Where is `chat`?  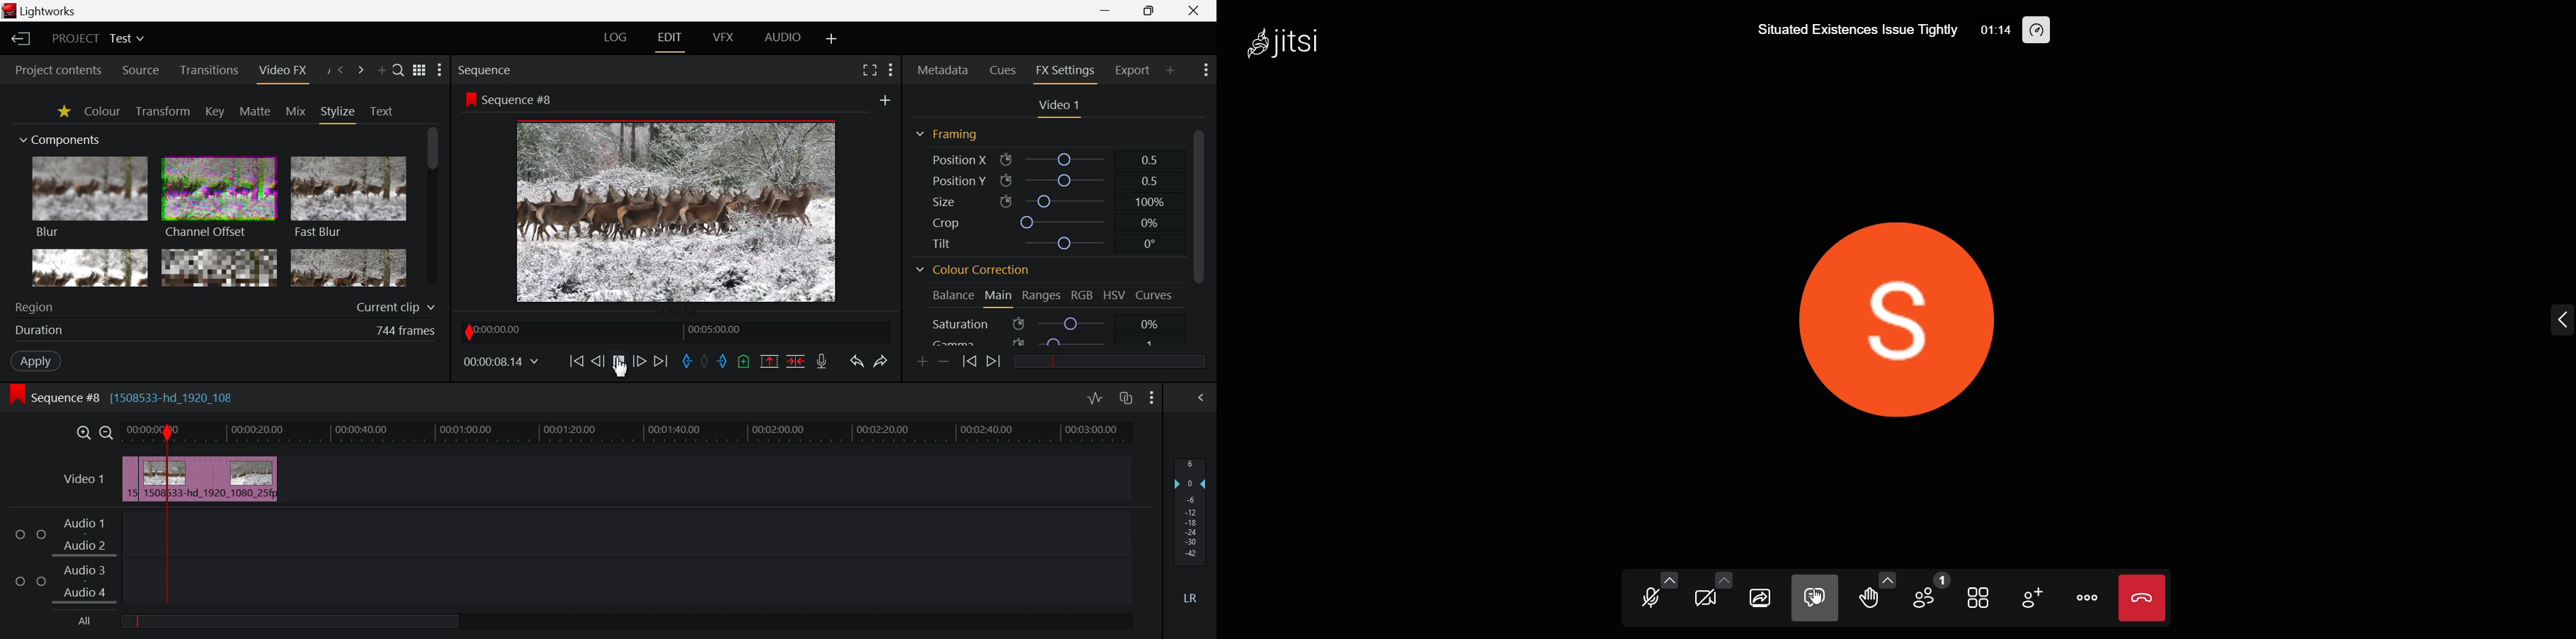
chat is located at coordinates (1815, 599).